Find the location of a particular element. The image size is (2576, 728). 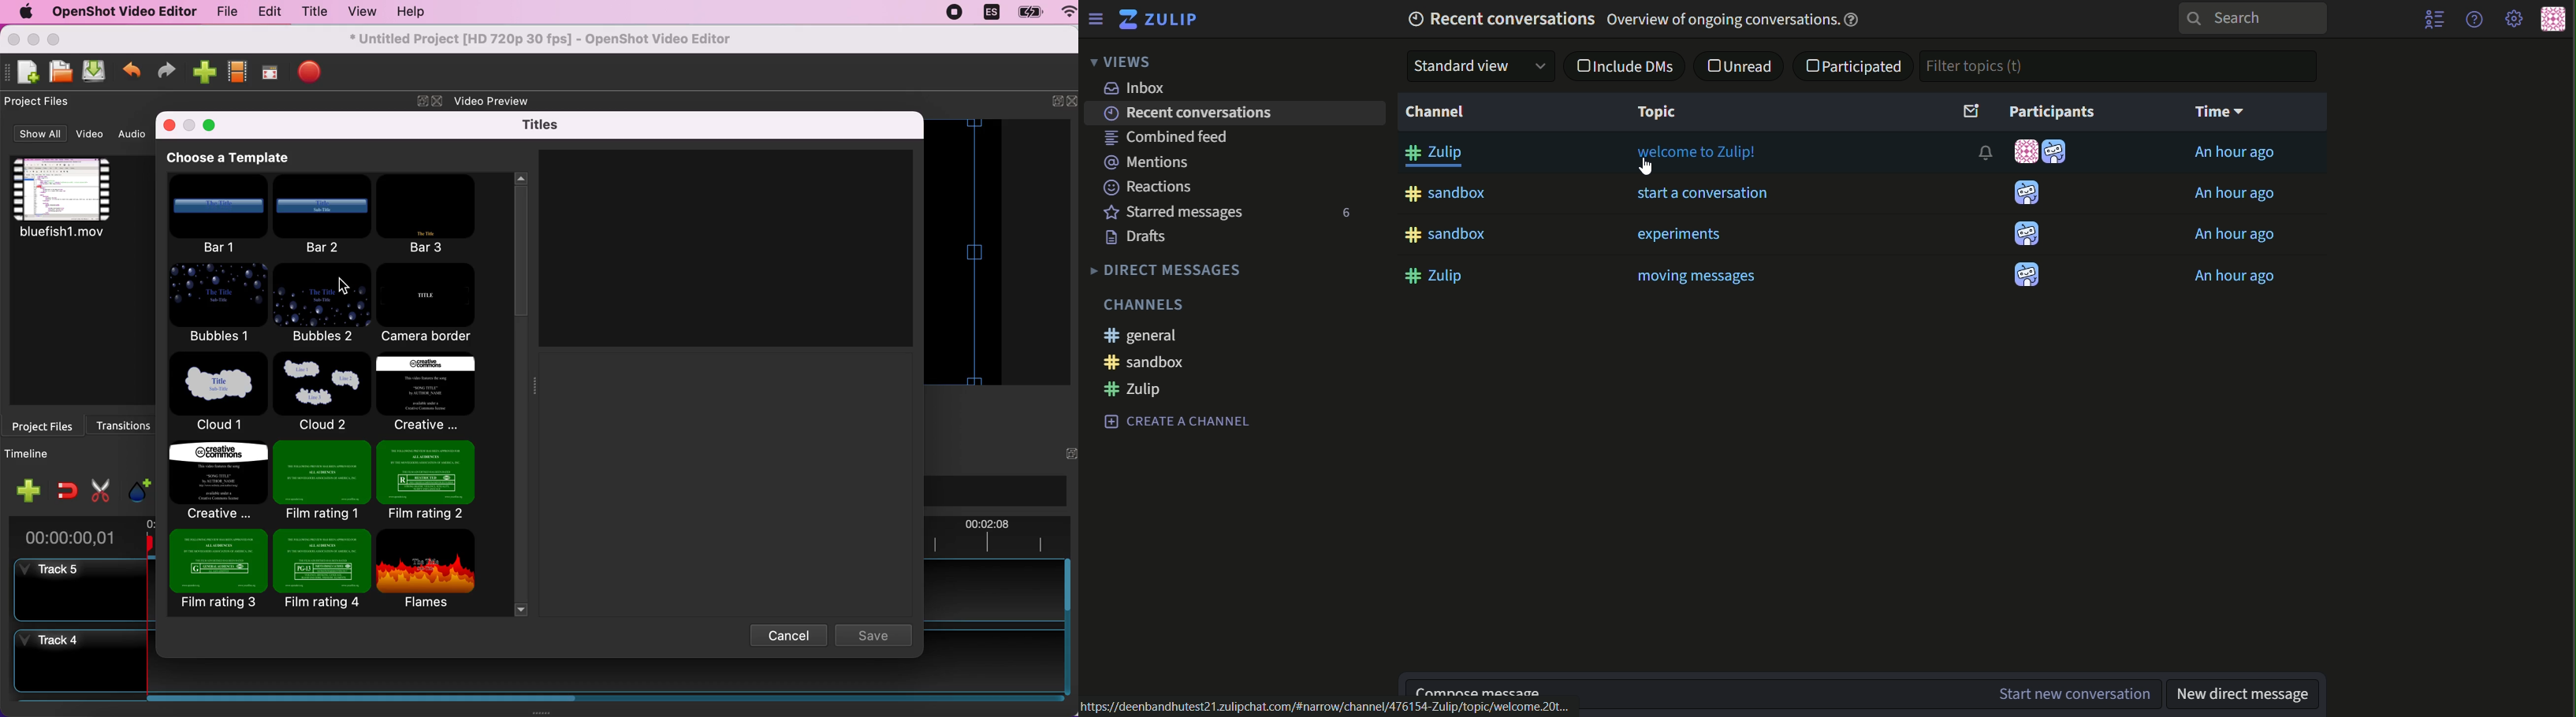

text is located at coordinates (2235, 194).